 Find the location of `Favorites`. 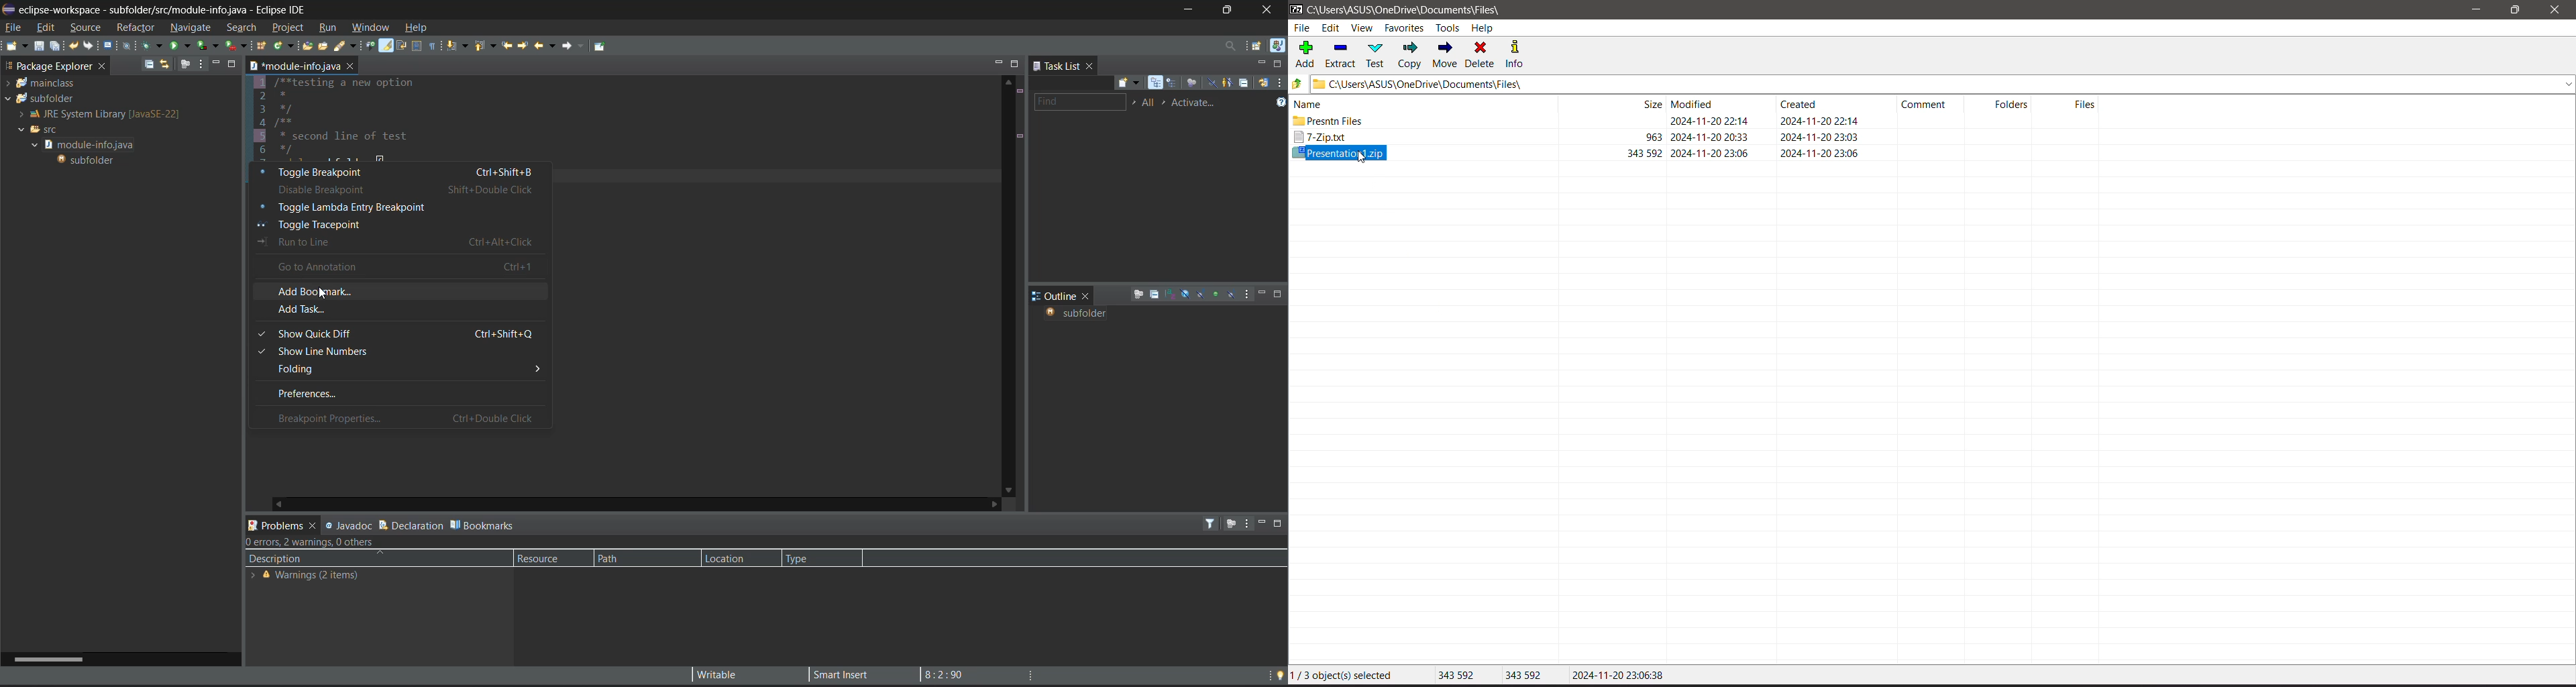

Favorites is located at coordinates (1405, 28).